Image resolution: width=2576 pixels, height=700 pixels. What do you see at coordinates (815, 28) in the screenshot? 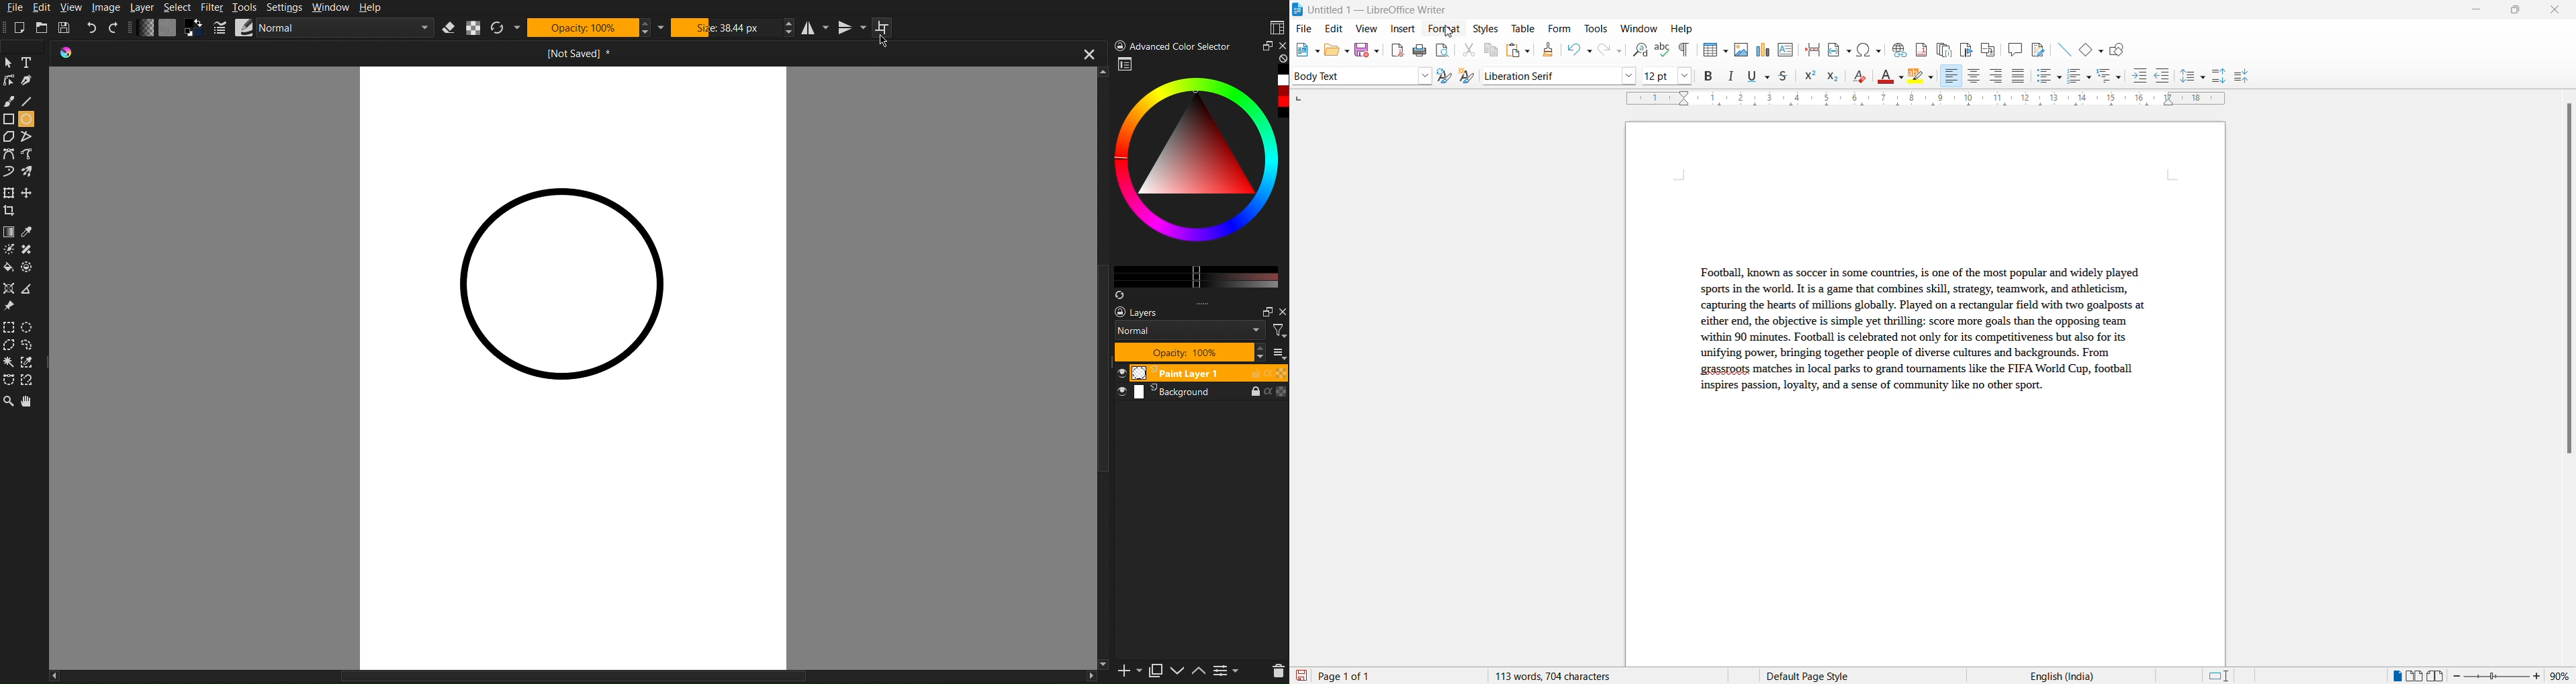
I see `Horizontal Mirror` at bounding box center [815, 28].